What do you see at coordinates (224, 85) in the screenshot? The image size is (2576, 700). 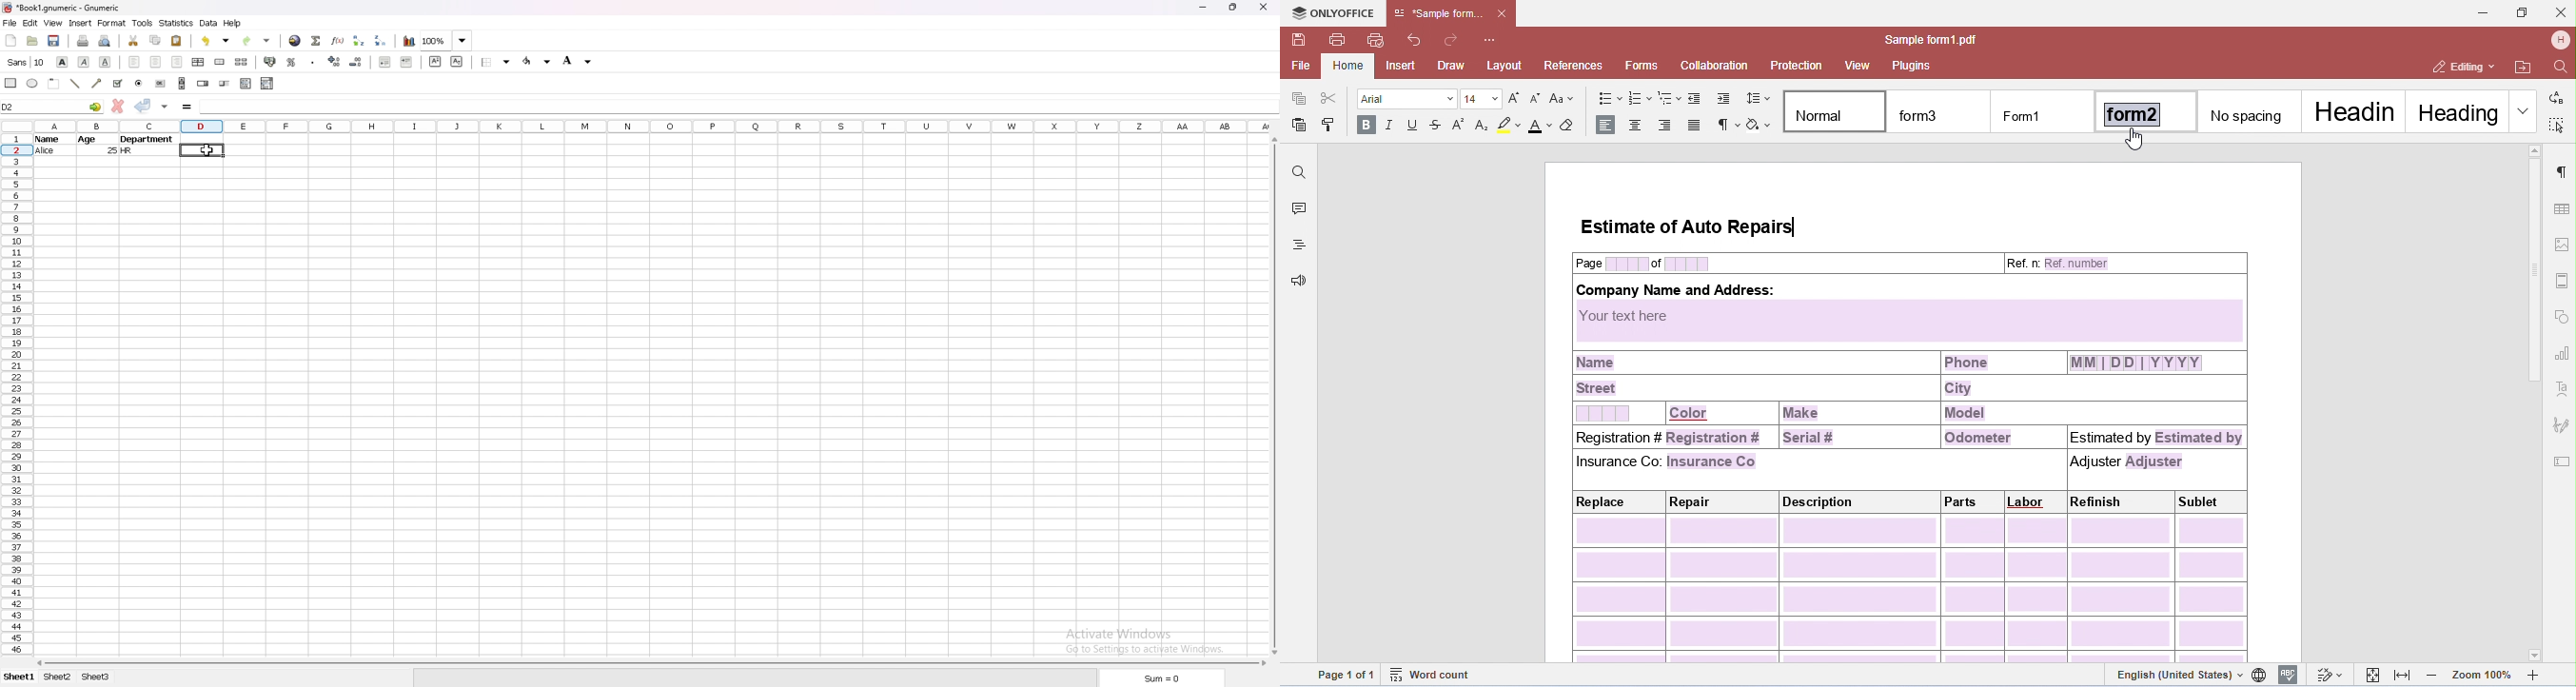 I see `slider` at bounding box center [224, 85].